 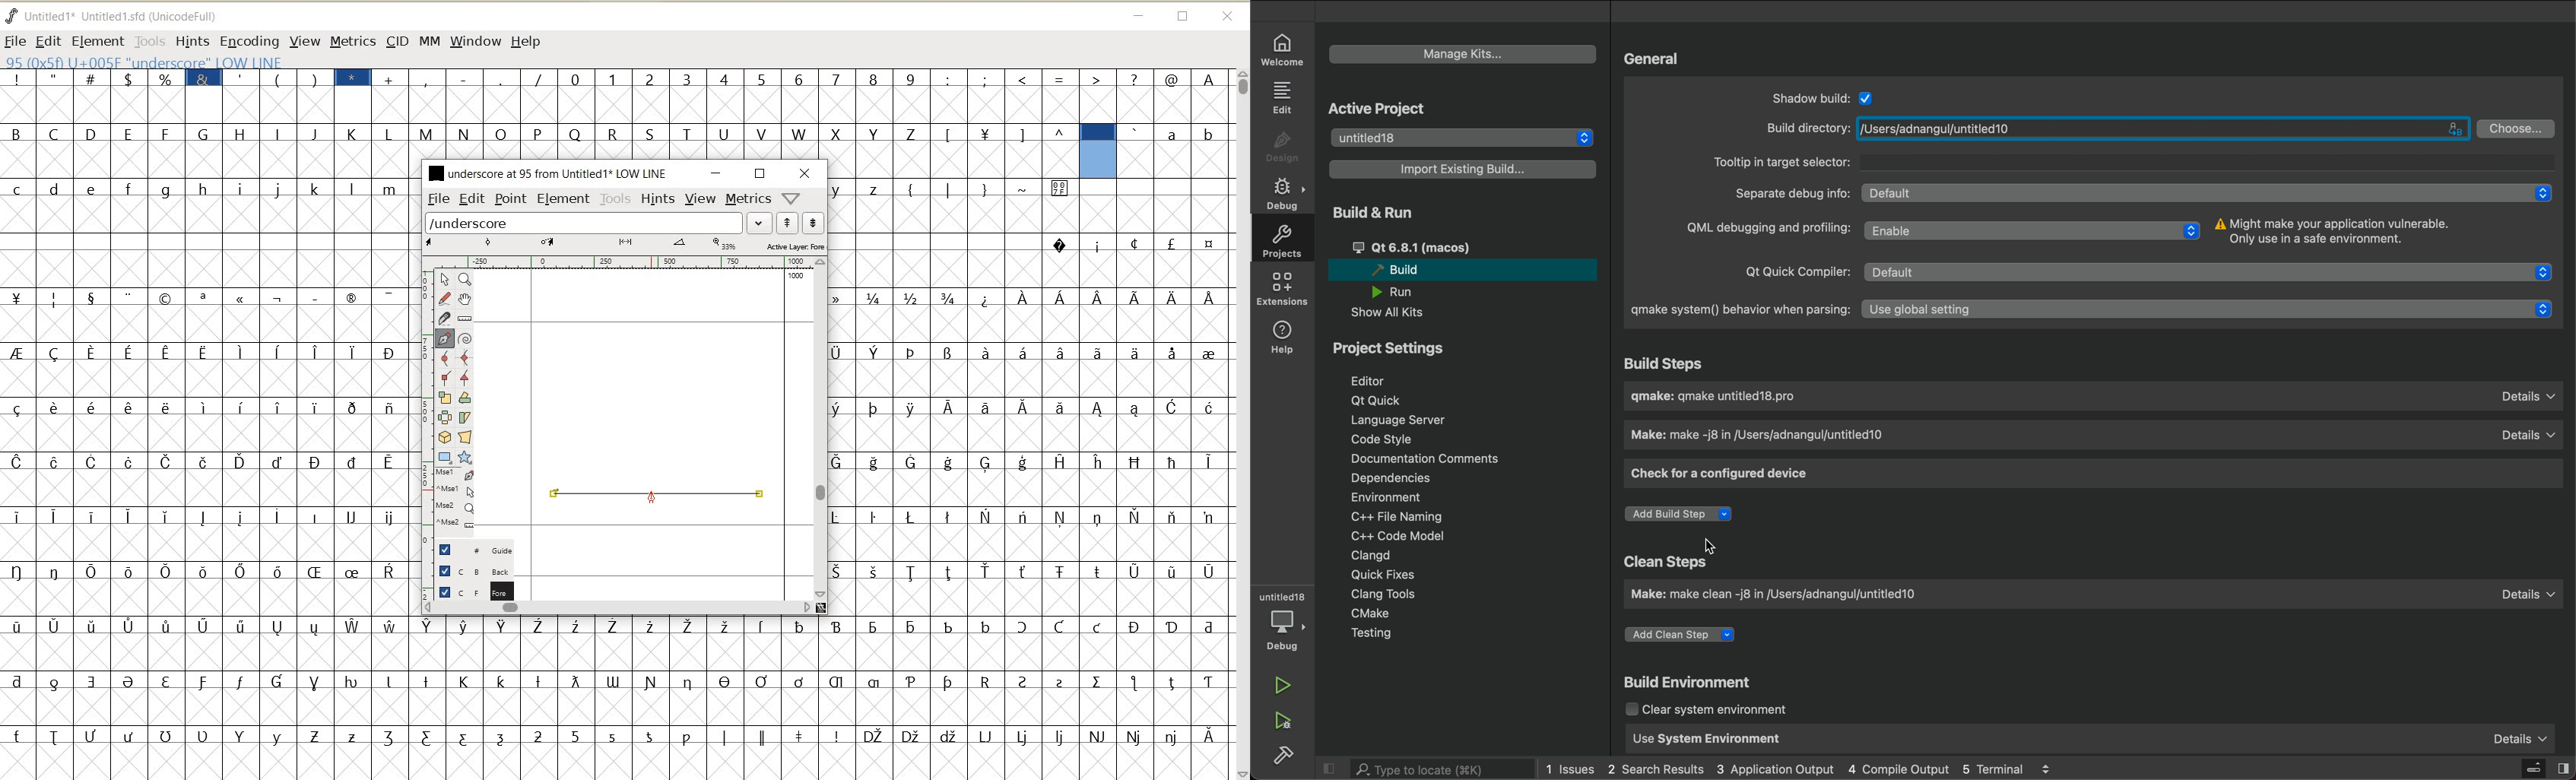 What do you see at coordinates (1805, 129) in the screenshot?
I see `Build directory:` at bounding box center [1805, 129].